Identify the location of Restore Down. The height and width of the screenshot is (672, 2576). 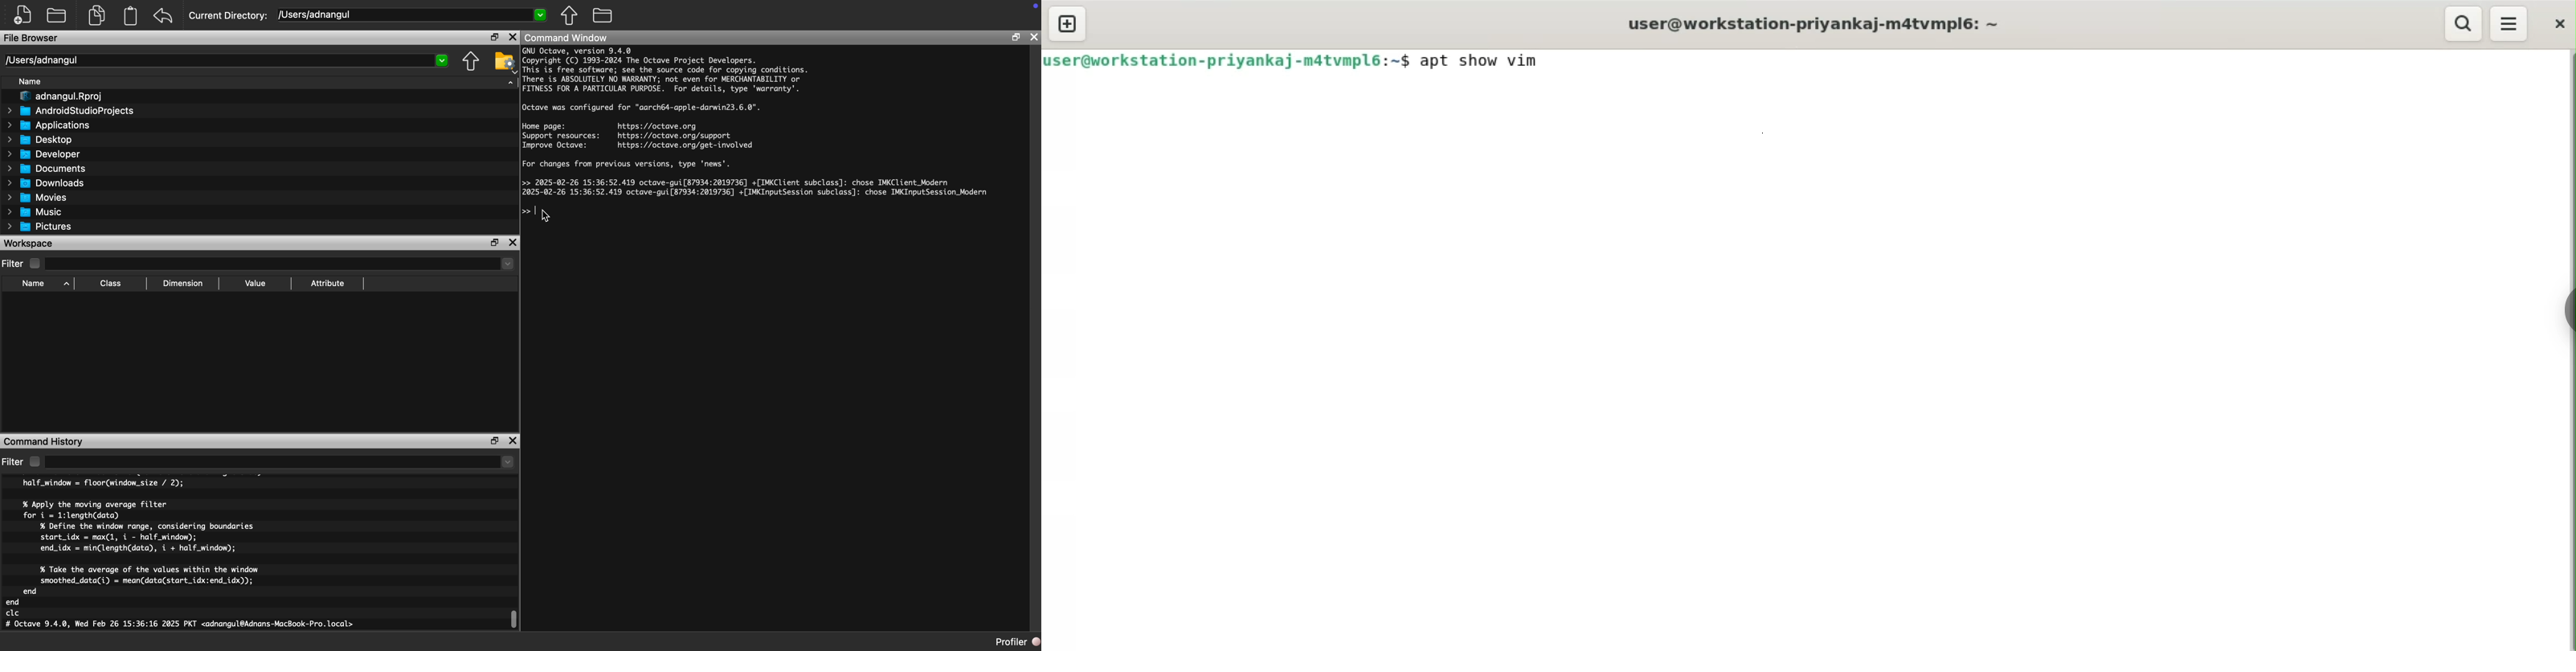
(495, 243).